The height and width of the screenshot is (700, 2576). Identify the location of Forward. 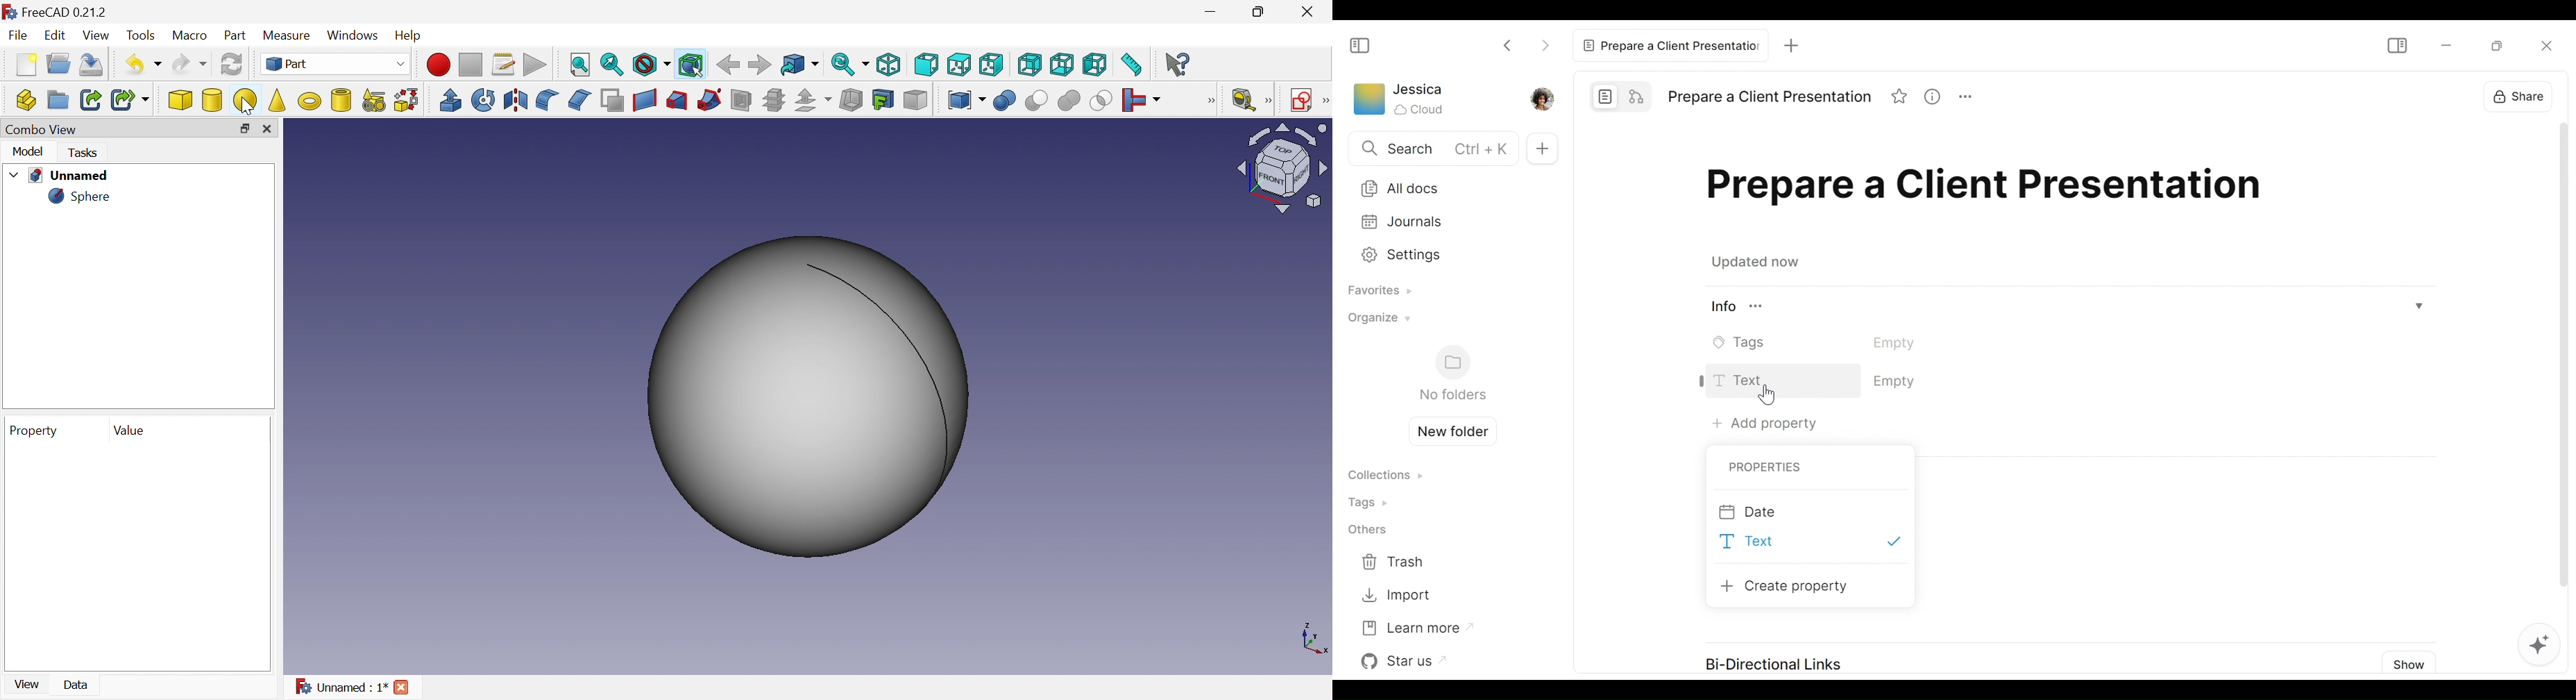
(759, 65).